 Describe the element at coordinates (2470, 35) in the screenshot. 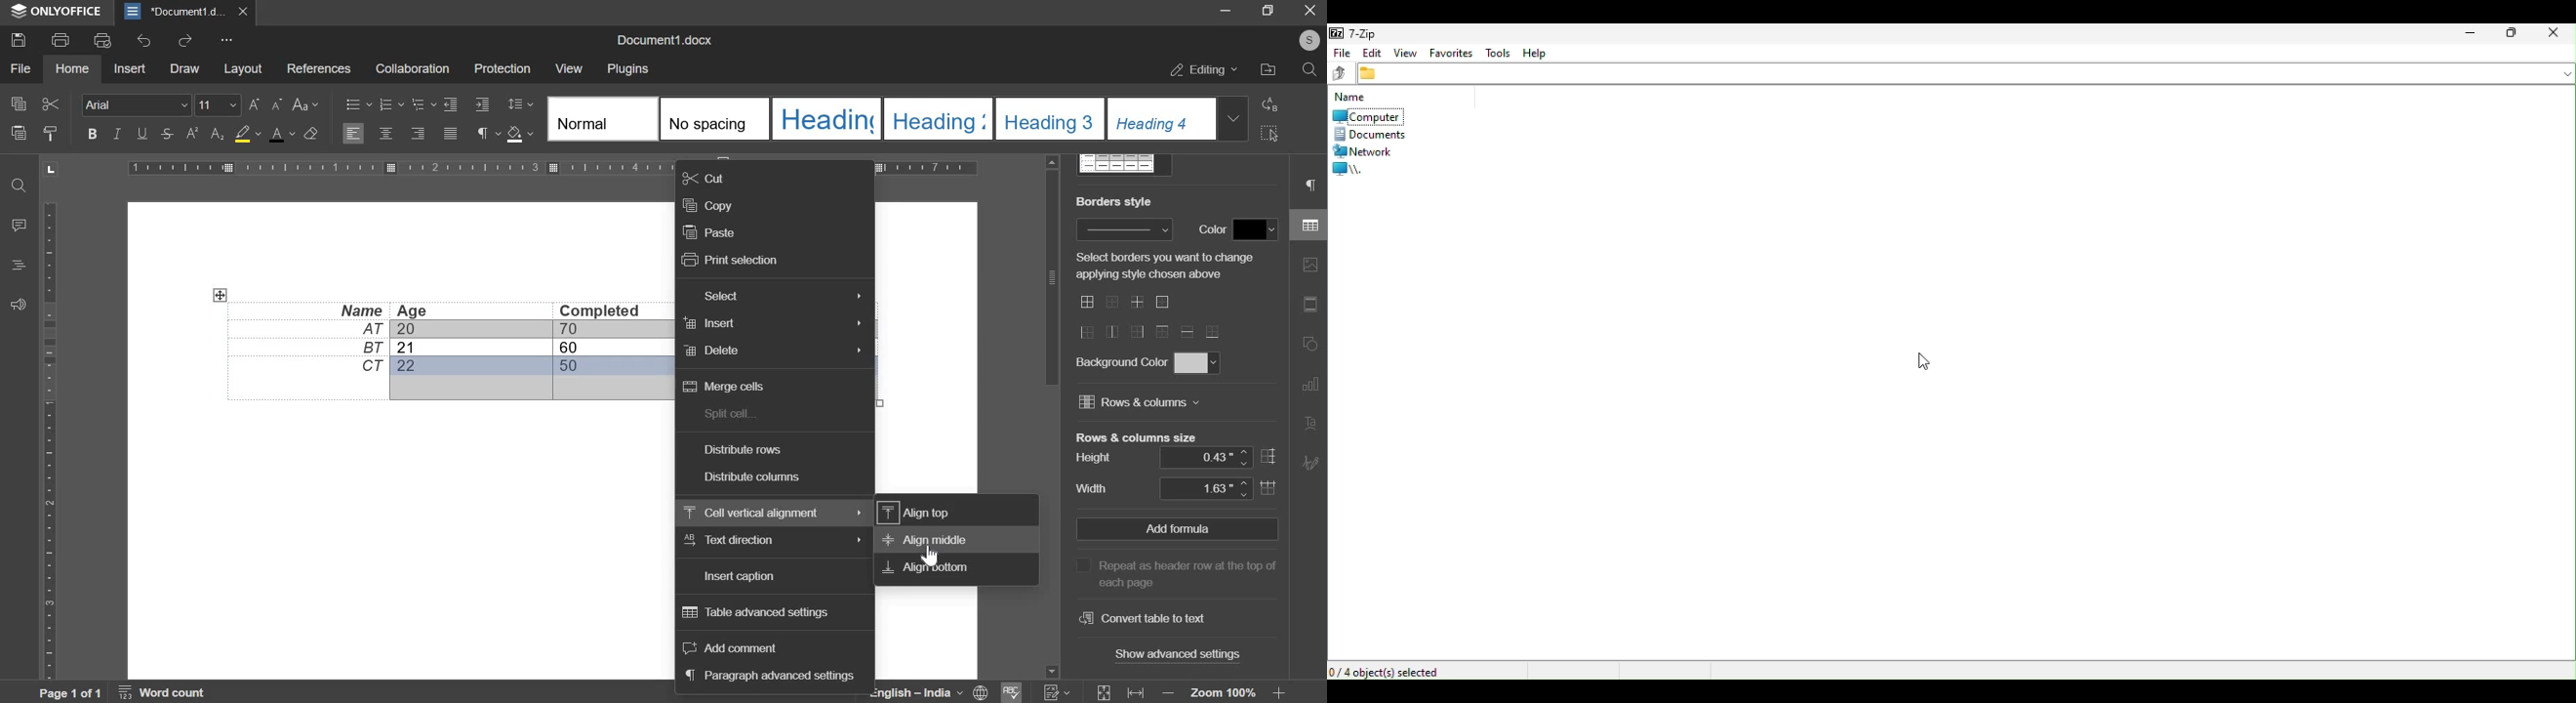

I see `Minimise` at that location.